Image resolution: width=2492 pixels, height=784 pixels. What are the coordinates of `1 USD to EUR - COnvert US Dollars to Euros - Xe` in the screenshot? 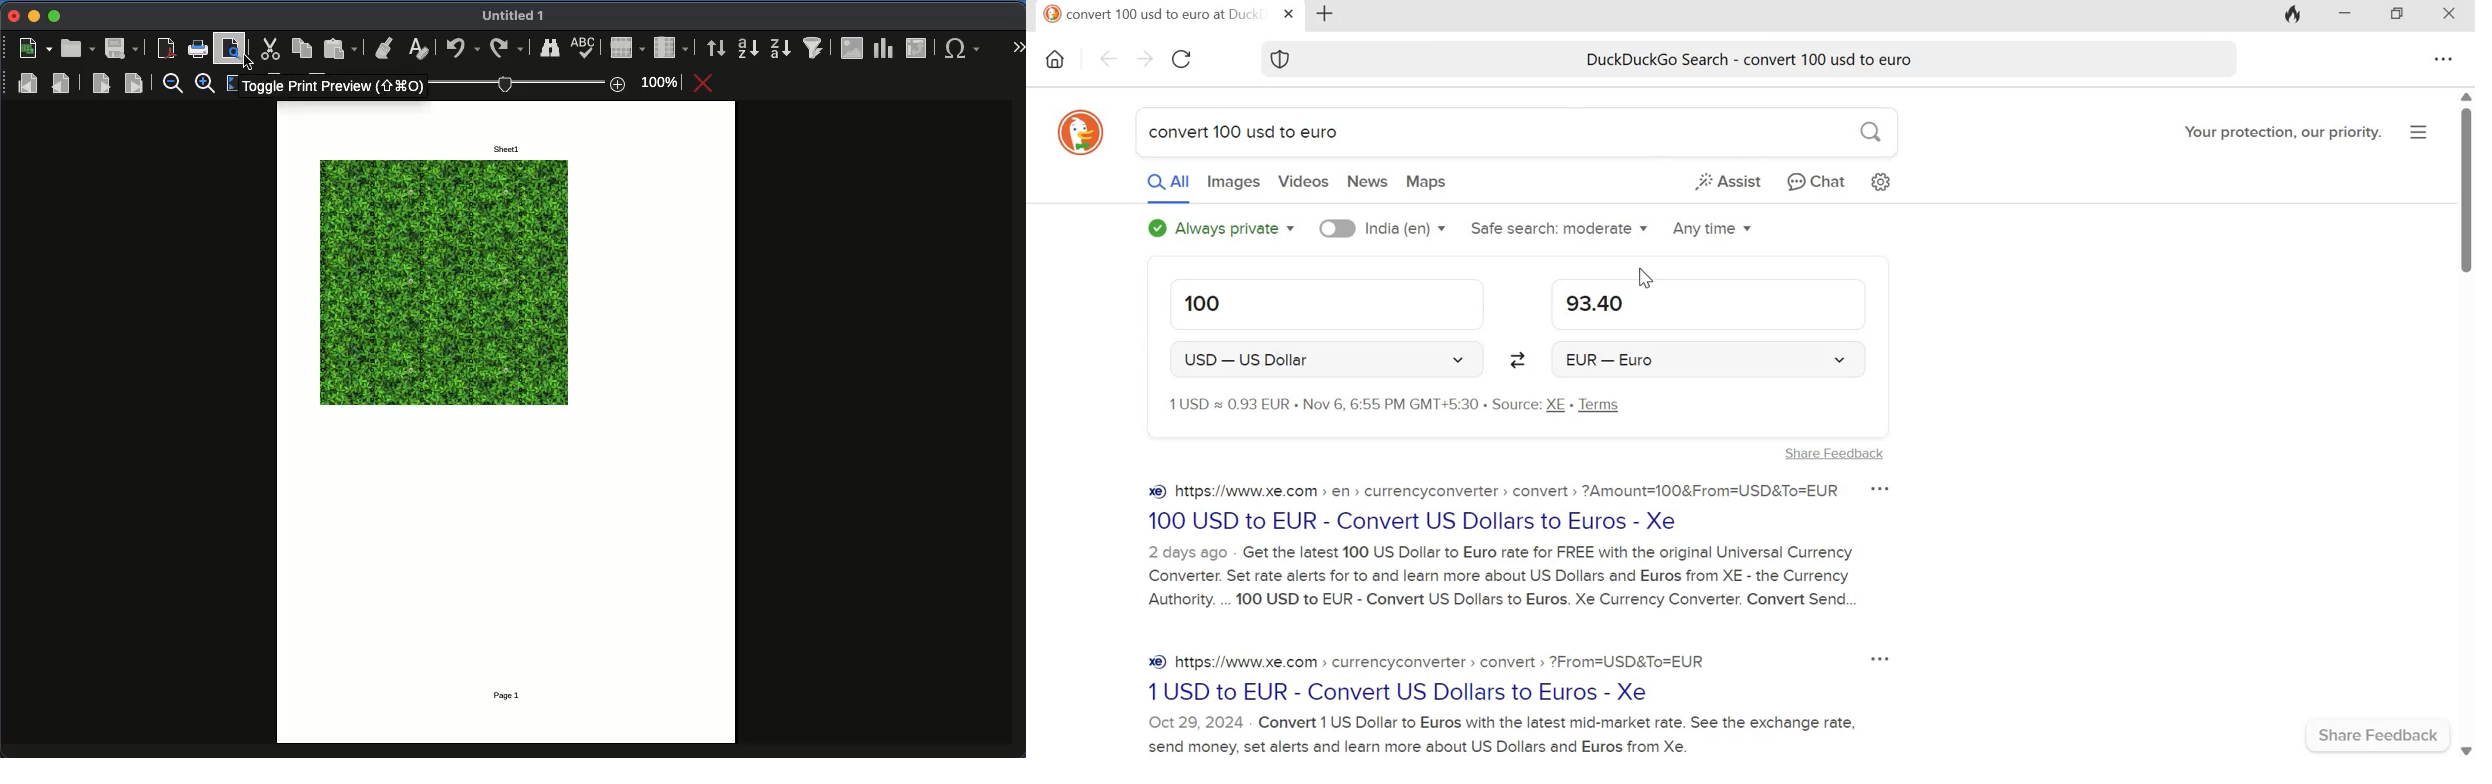 It's located at (1407, 691).